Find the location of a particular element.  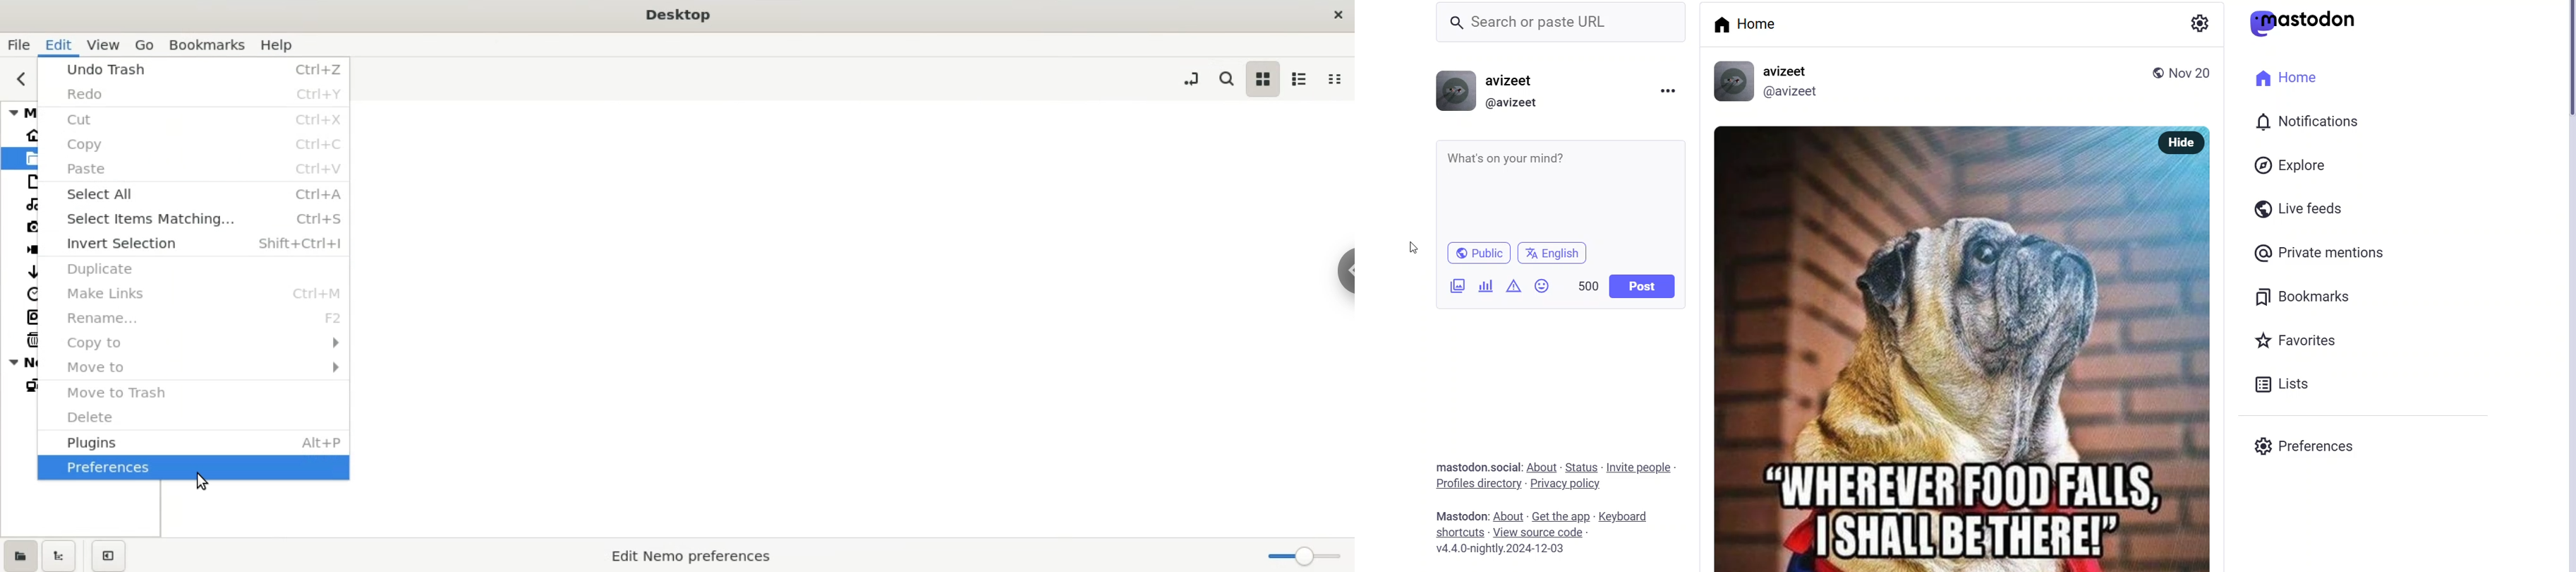

@avizeet is located at coordinates (1795, 92).